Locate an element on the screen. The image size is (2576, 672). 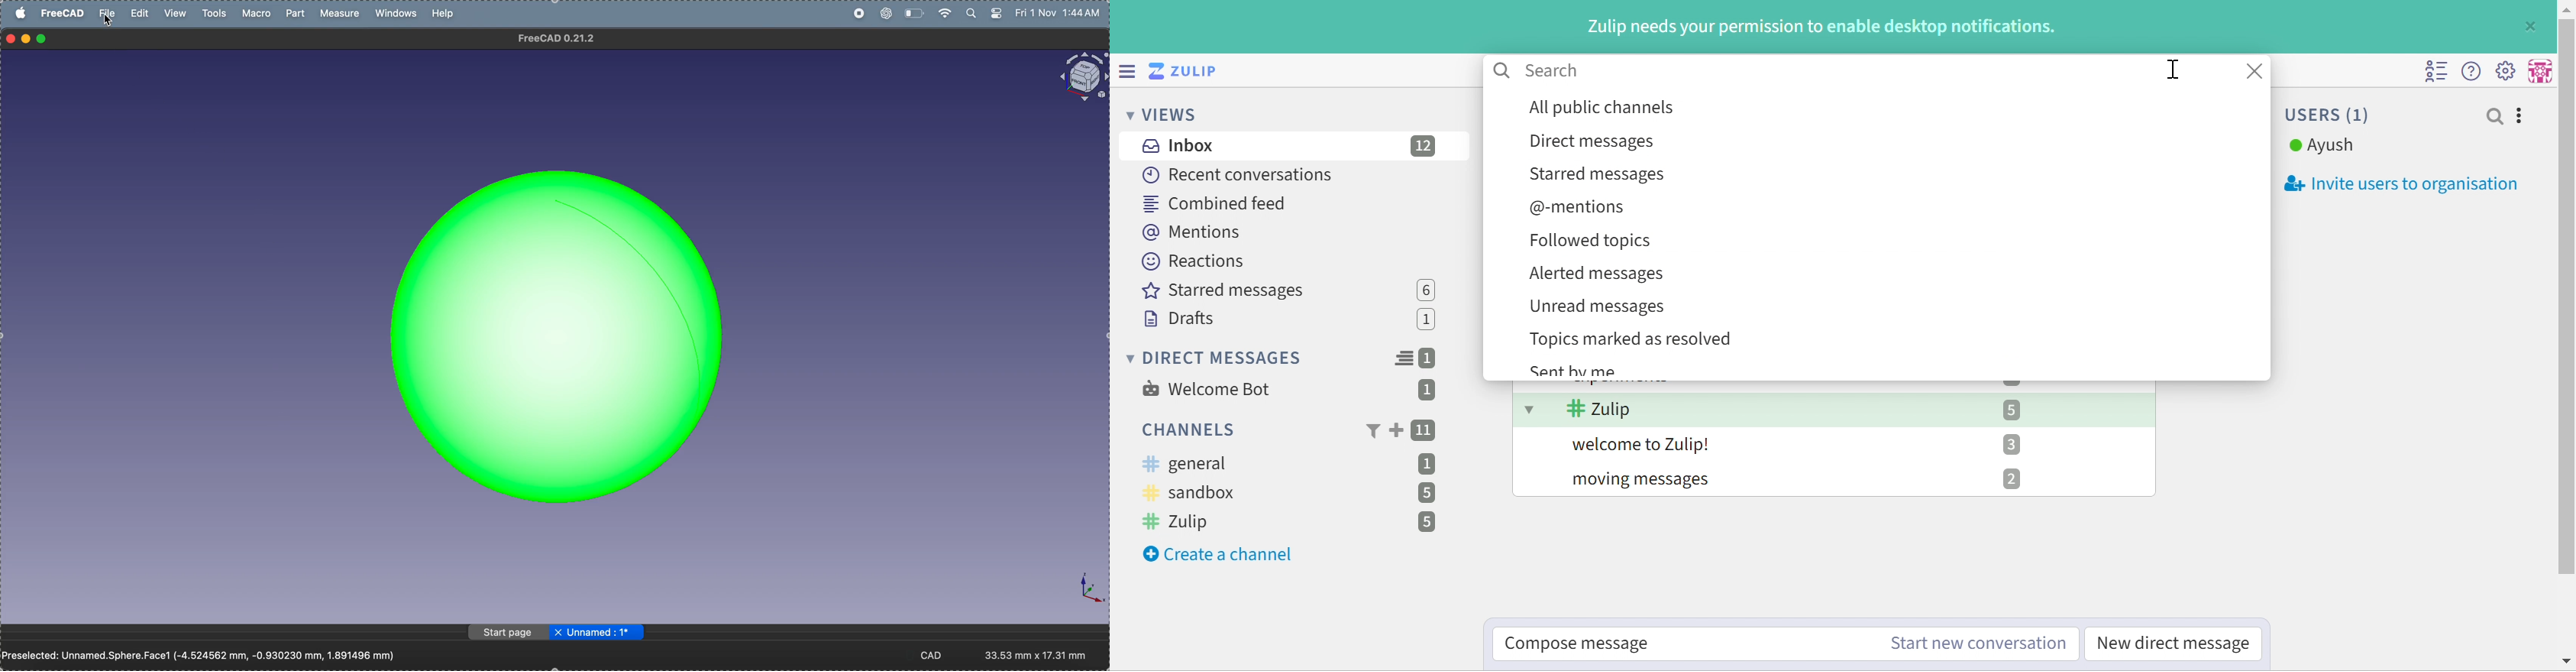
#Zulip is located at coordinates (1599, 409).